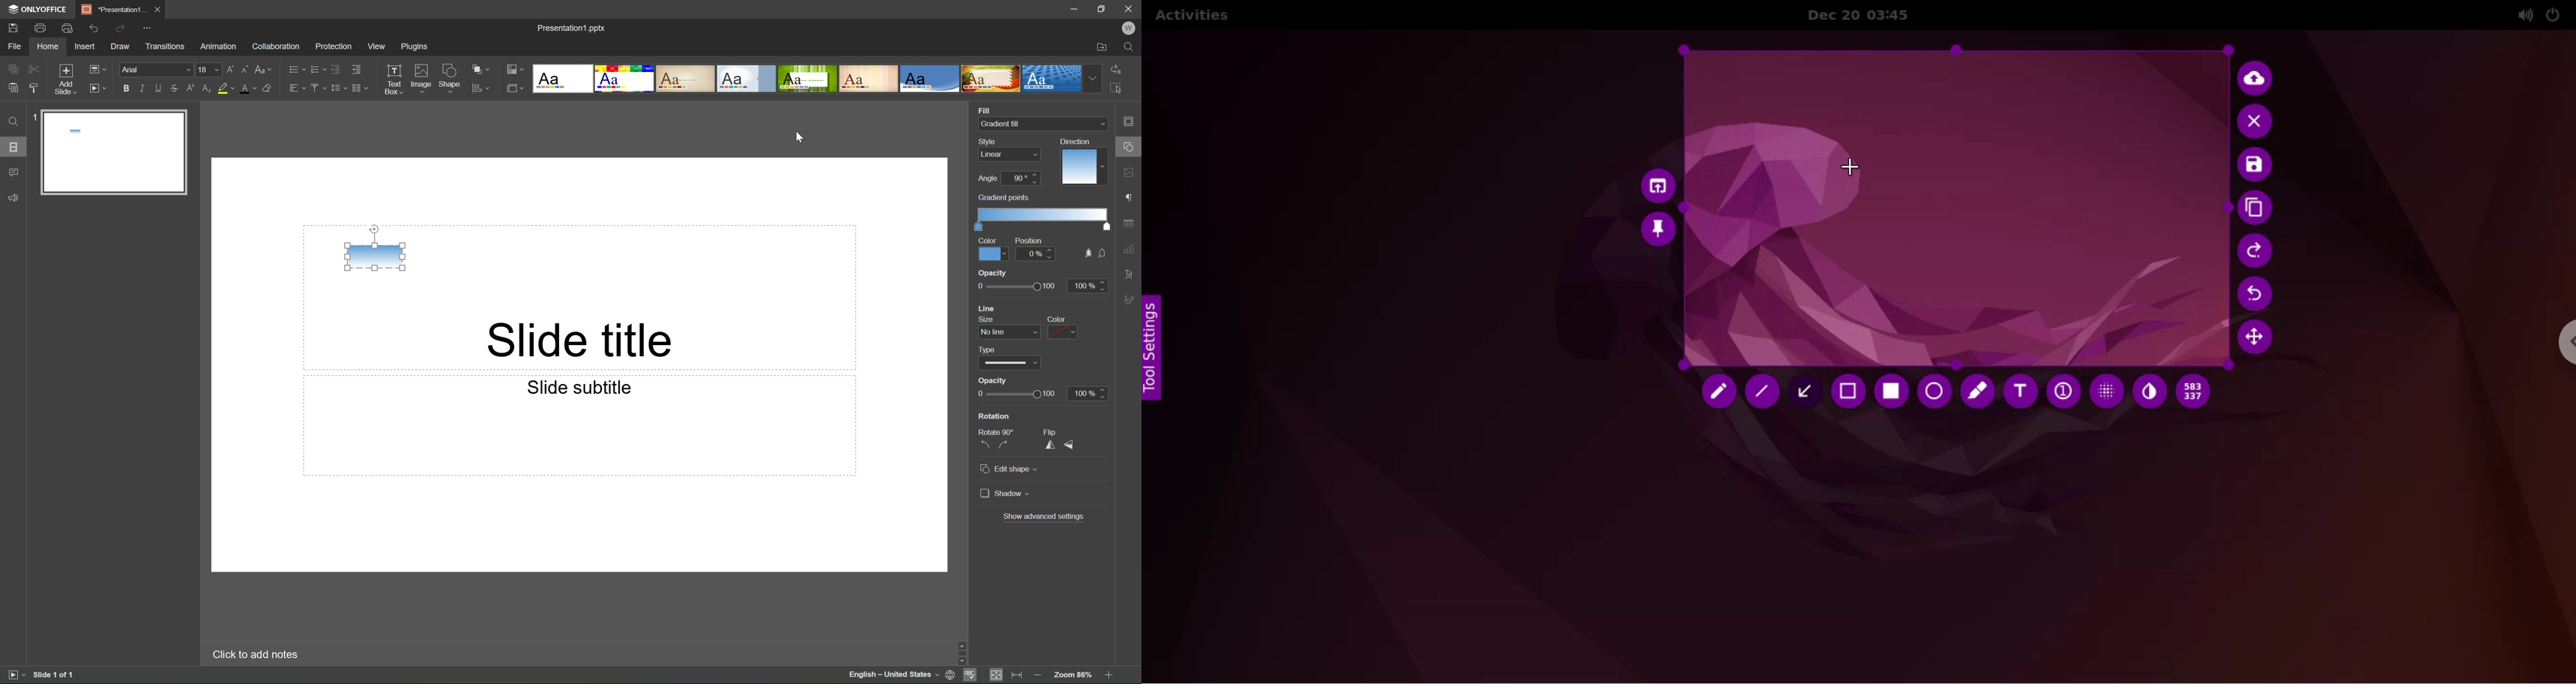 The width and height of the screenshot is (2576, 700). What do you see at coordinates (802, 136) in the screenshot?
I see `Cursor` at bounding box center [802, 136].